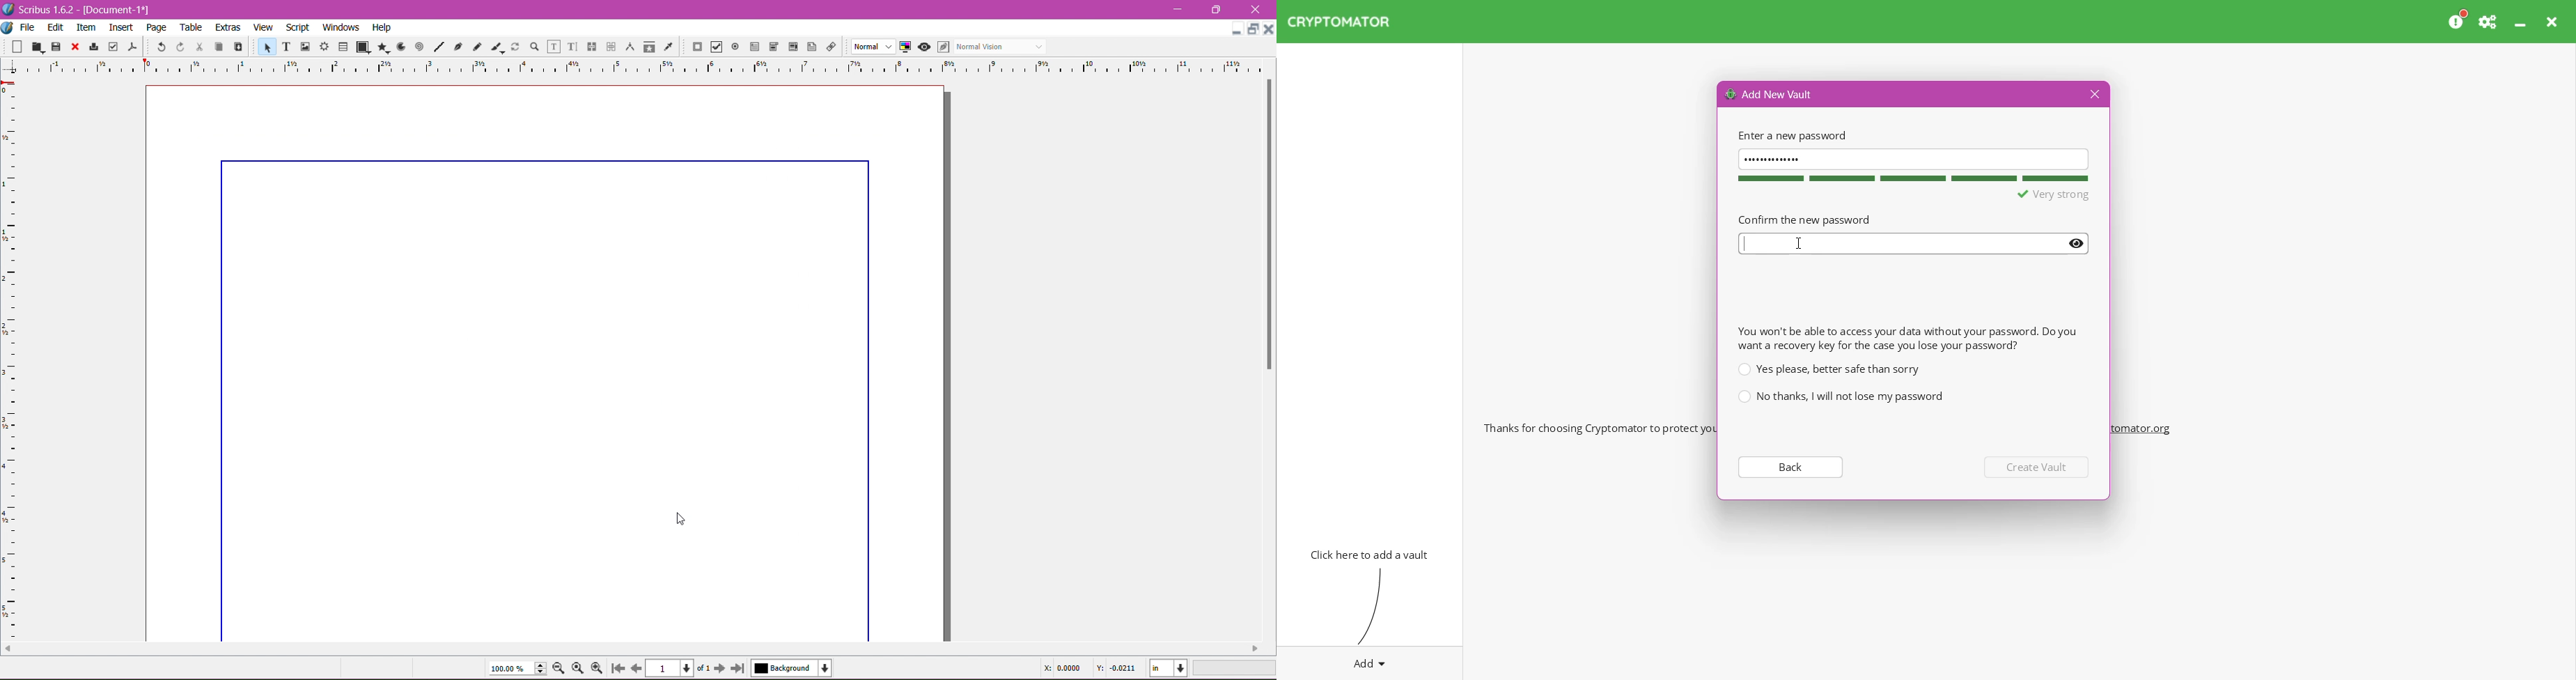 The image size is (2576, 700). I want to click on Minimize Document, so click(1238, 29).